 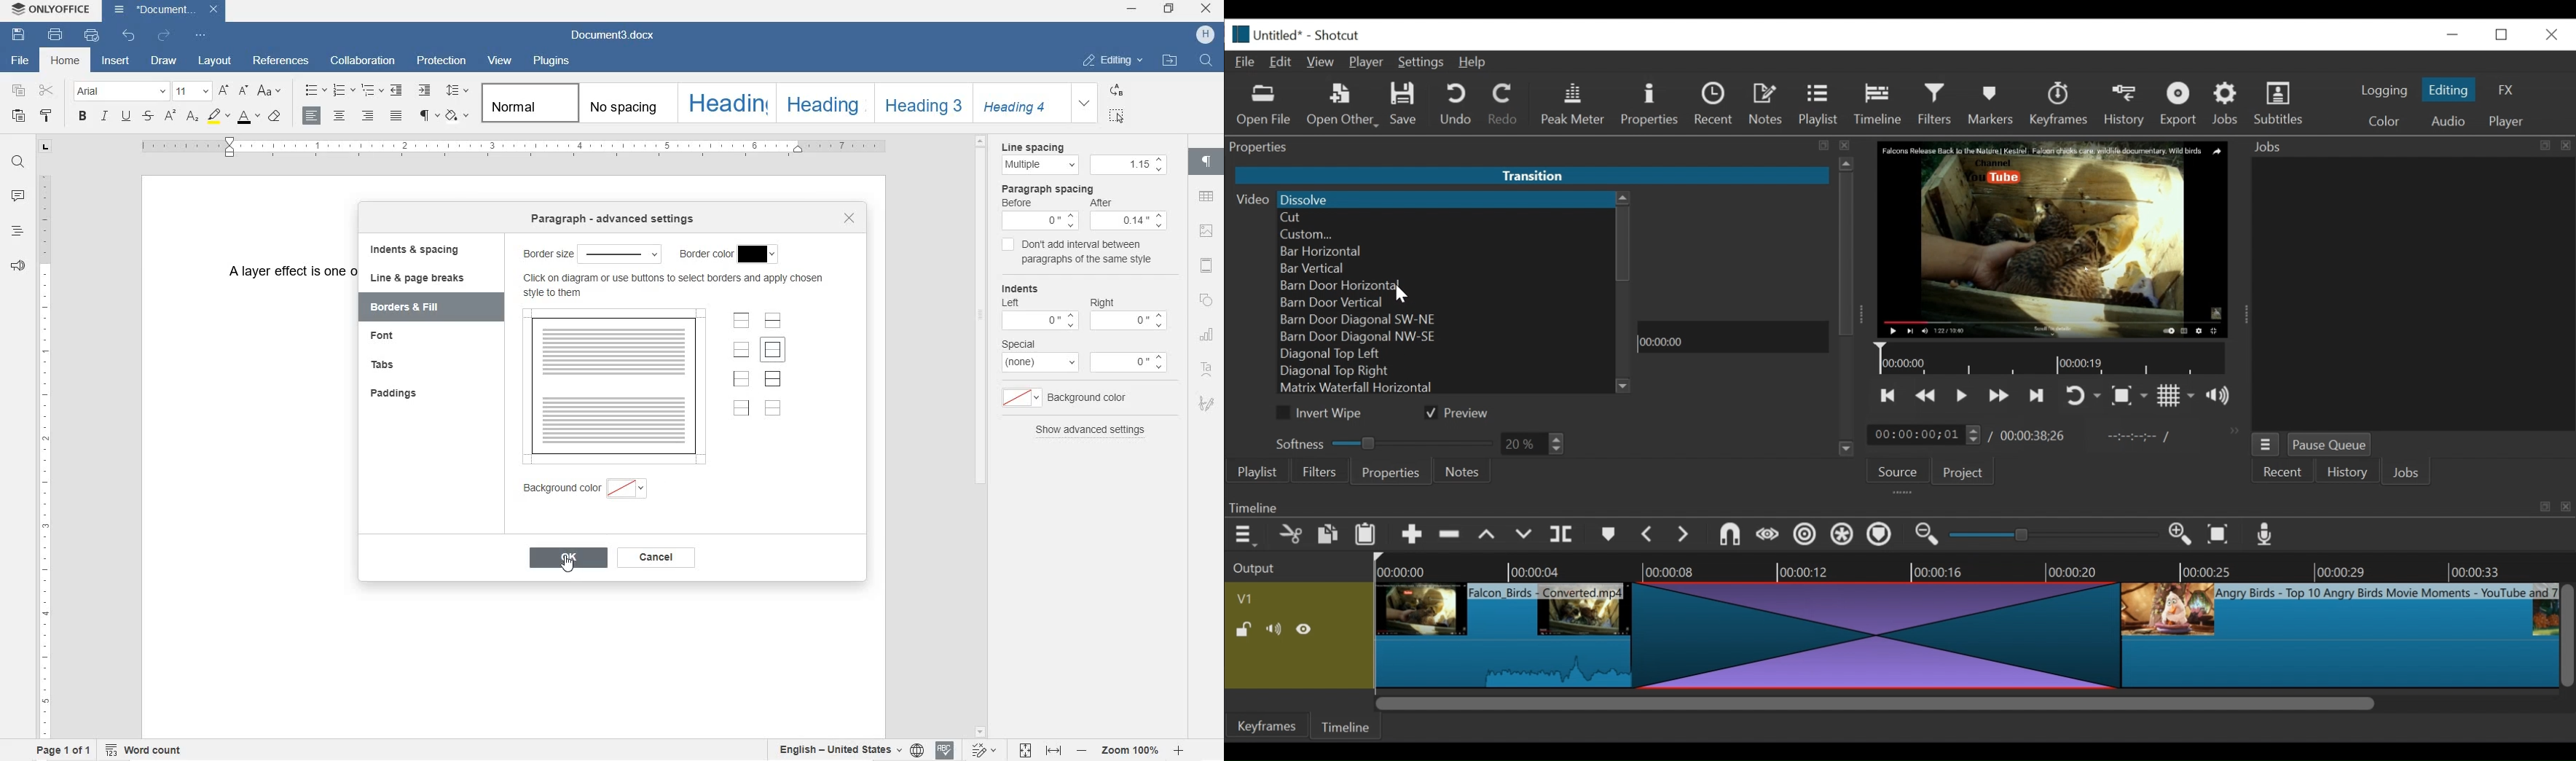 What do you see at coordinates (1249, 199) in the screenshot?
I see `Video` at bounding box center [1249, 199].